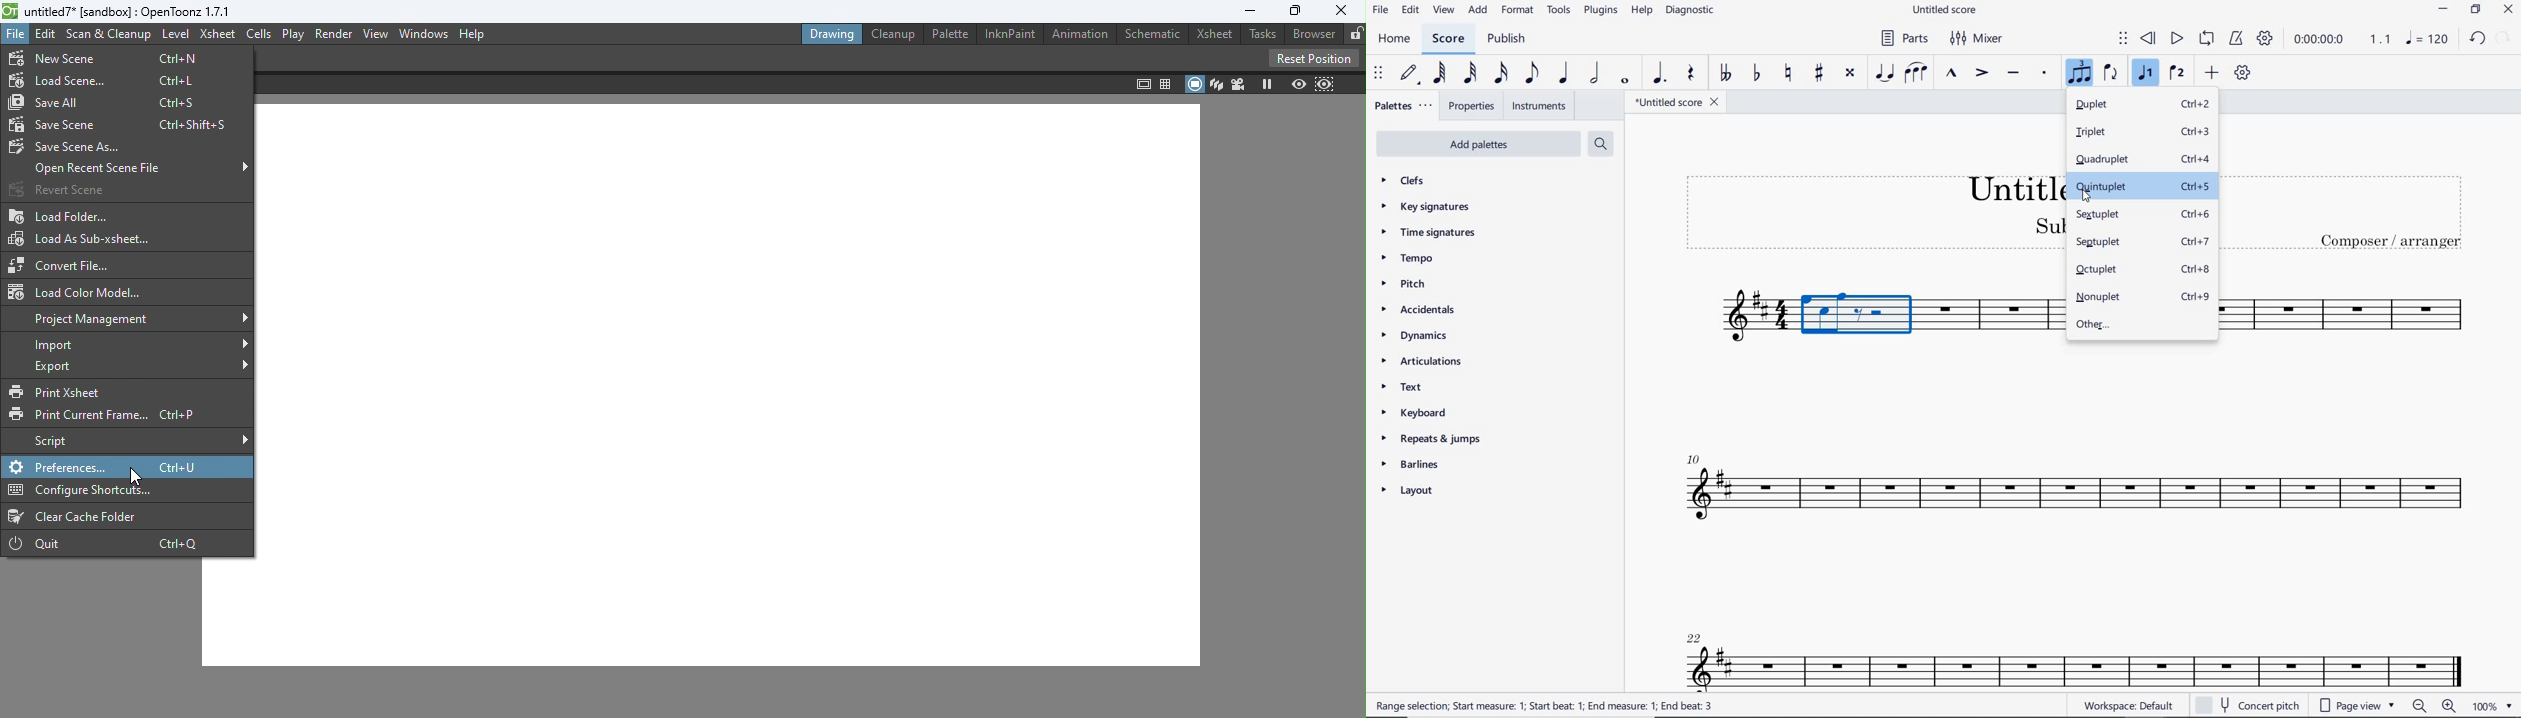  Describe the element at coordinates (1689, 74) in the screenshot. I see `REST` at that location.